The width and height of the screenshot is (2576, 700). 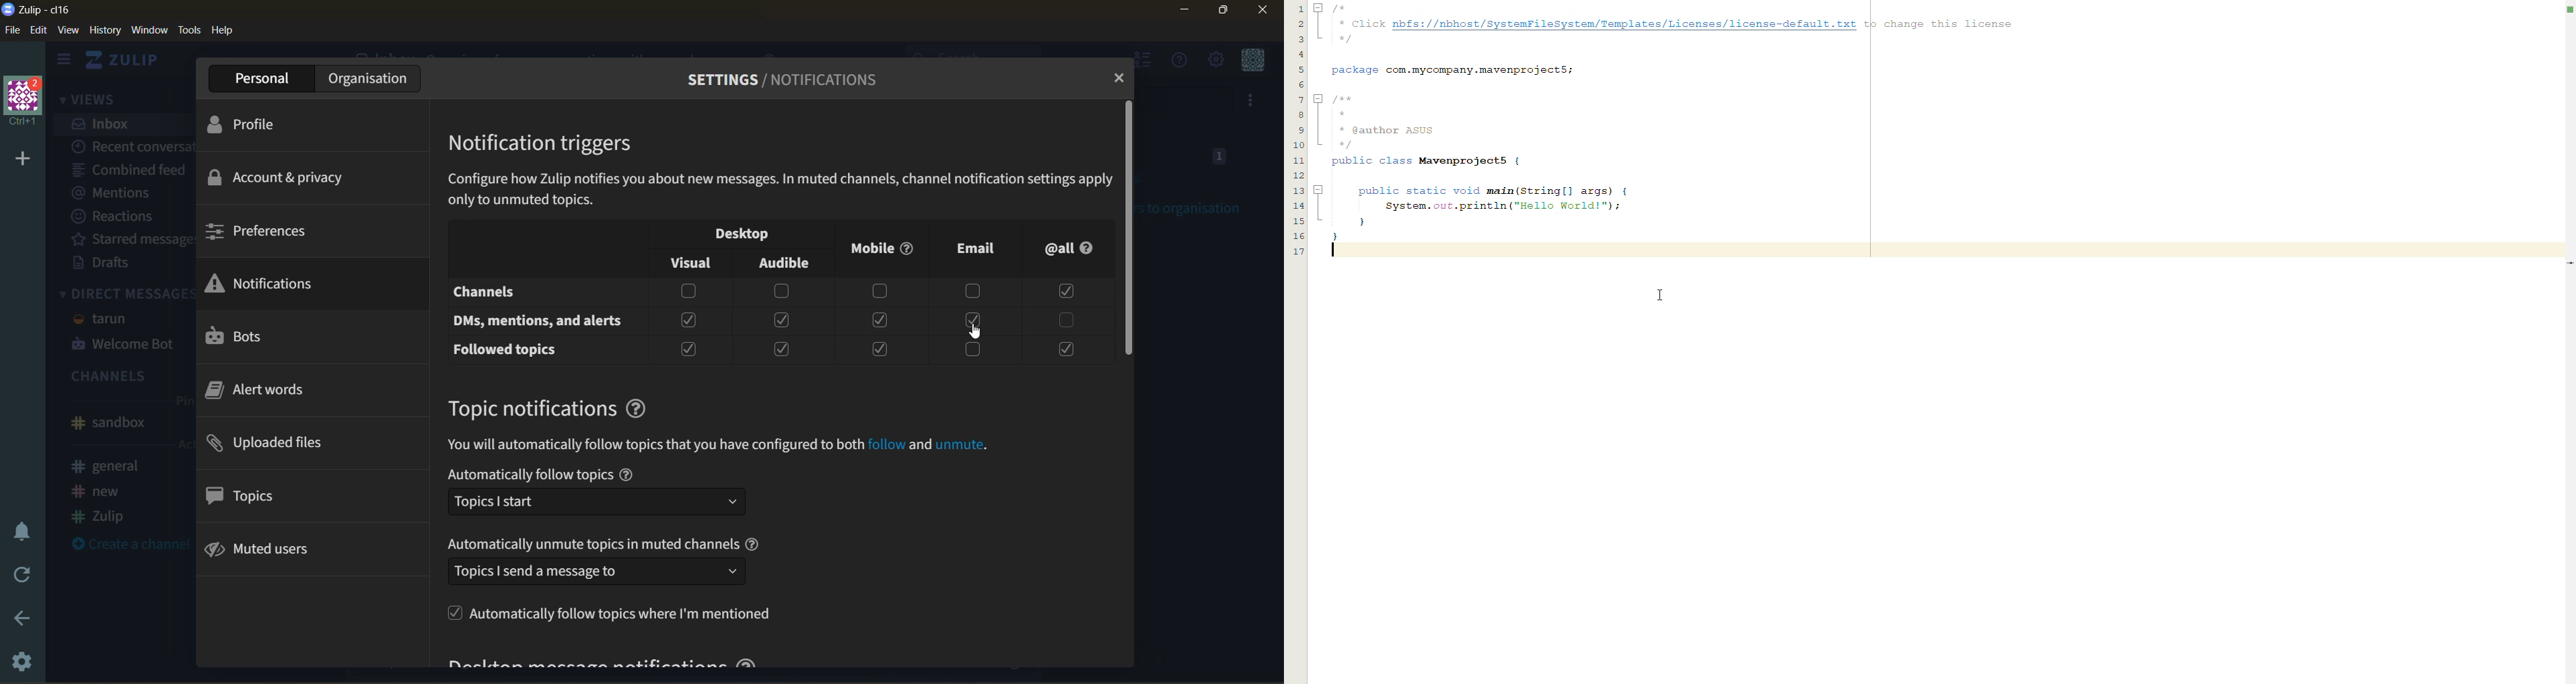 I want to click on notifications, so click(x=265, y=285).